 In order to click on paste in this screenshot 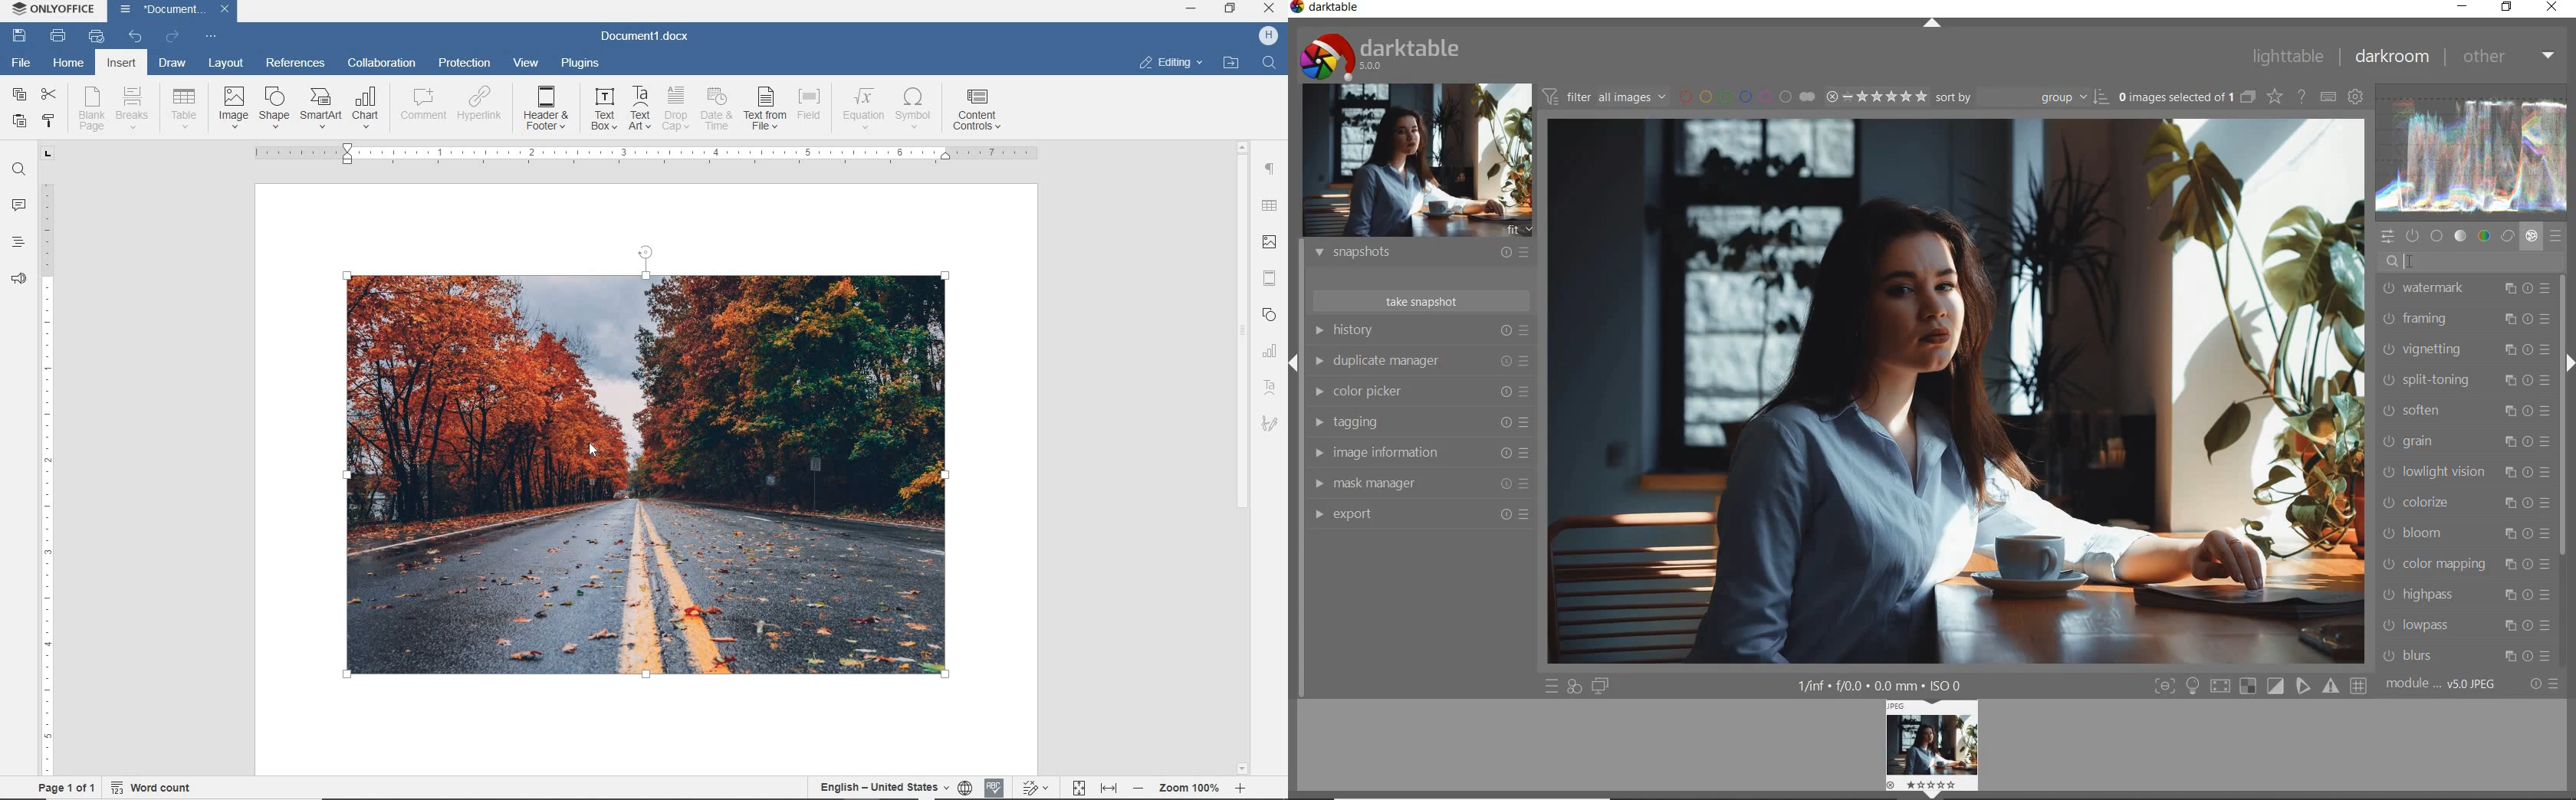, I will do `click(18, 123)`.